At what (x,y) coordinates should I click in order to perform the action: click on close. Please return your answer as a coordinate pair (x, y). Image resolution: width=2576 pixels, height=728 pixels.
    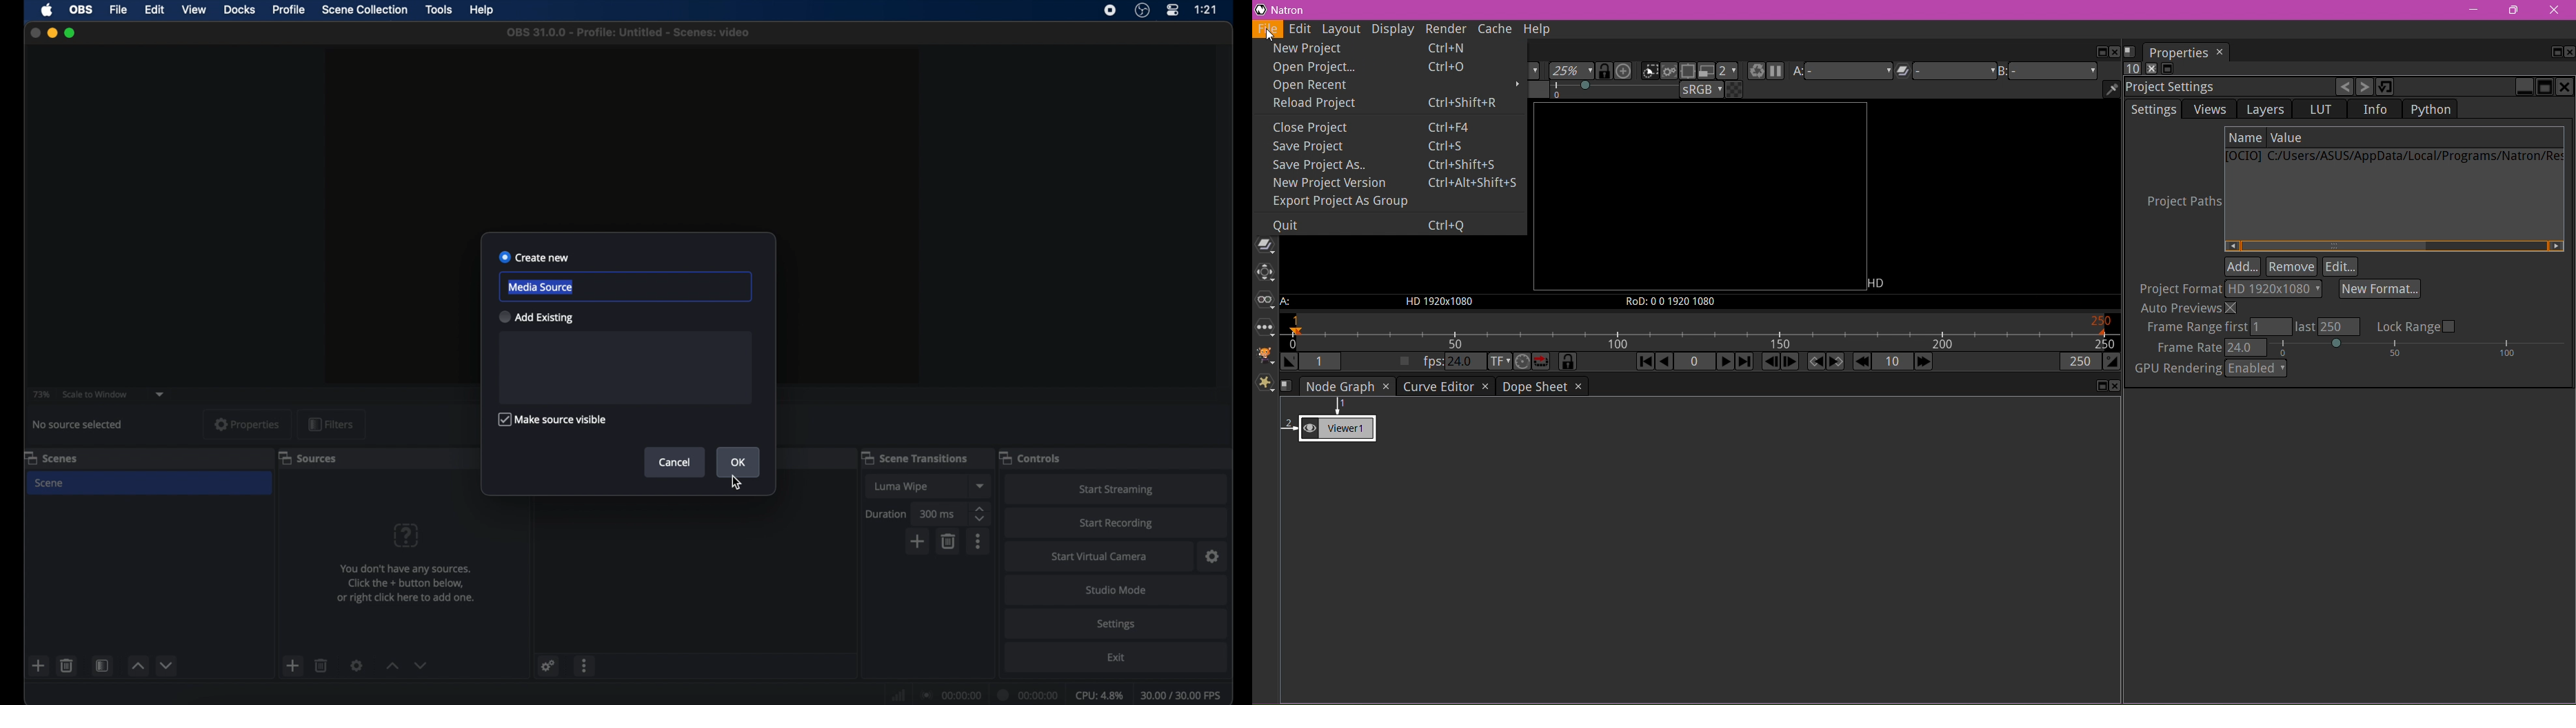
    Looking at the image, I should click on (35, 33).